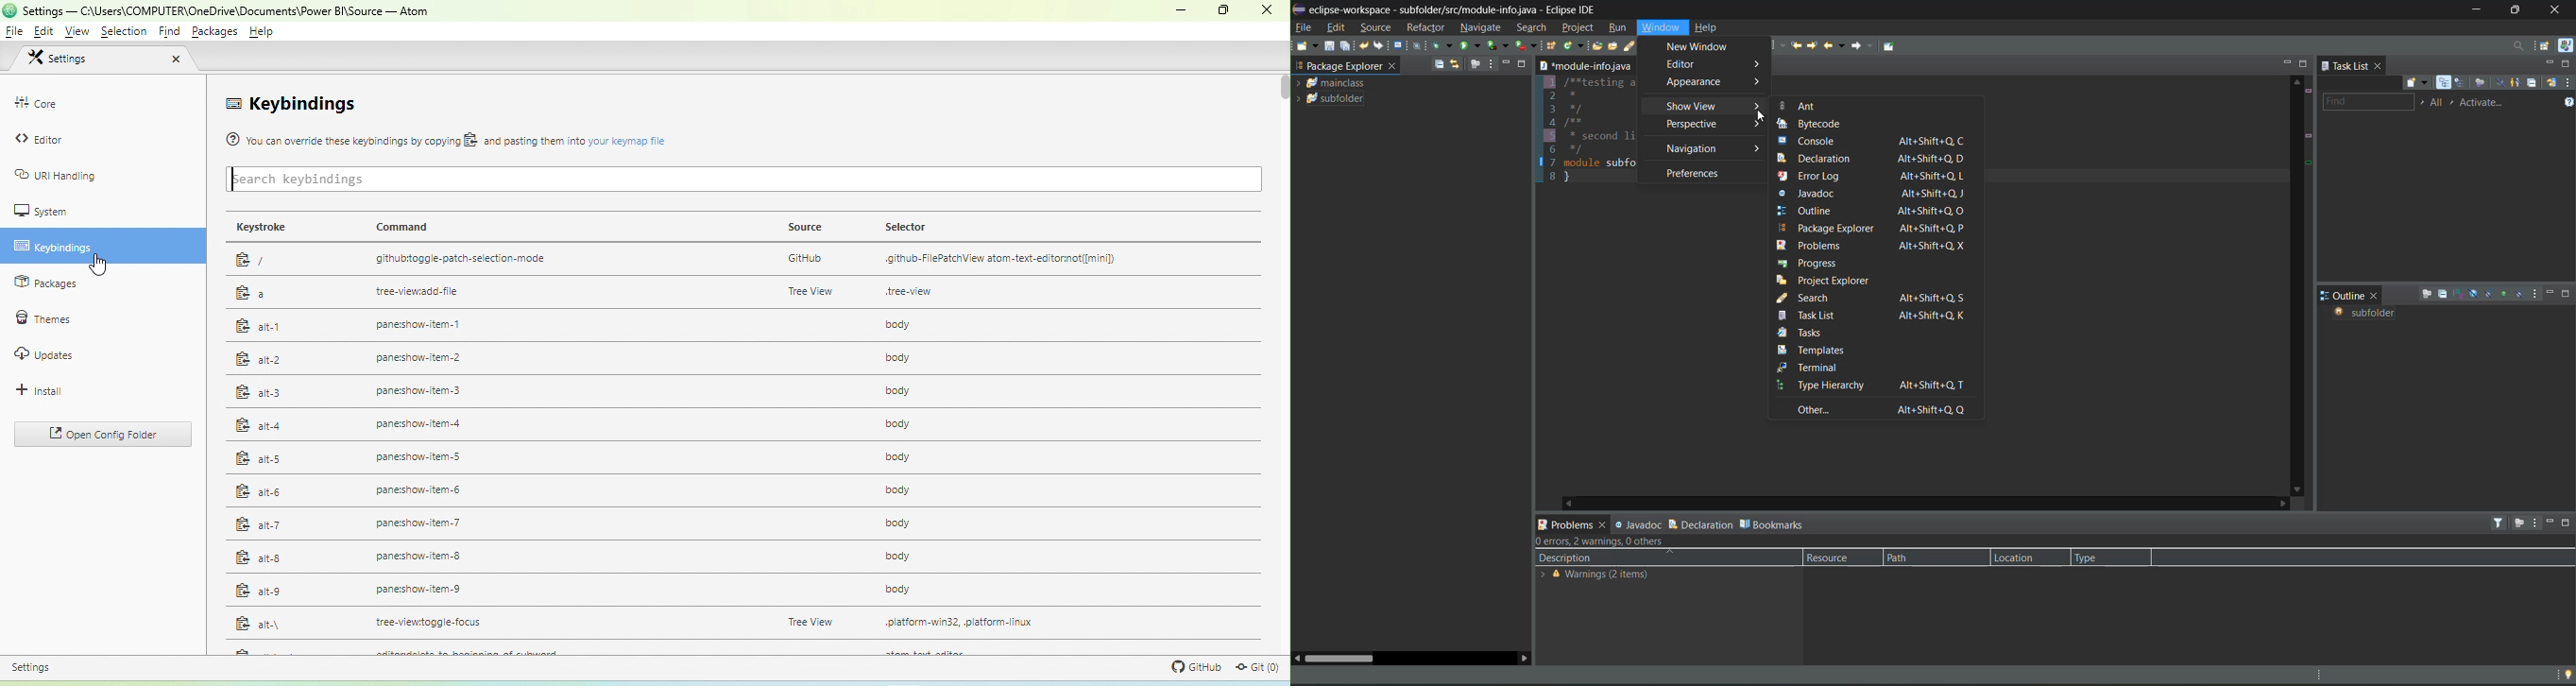 The width and height of the screenshot is (2576, 700). I want to click on show tasks UI legend, so click(2568, 101).